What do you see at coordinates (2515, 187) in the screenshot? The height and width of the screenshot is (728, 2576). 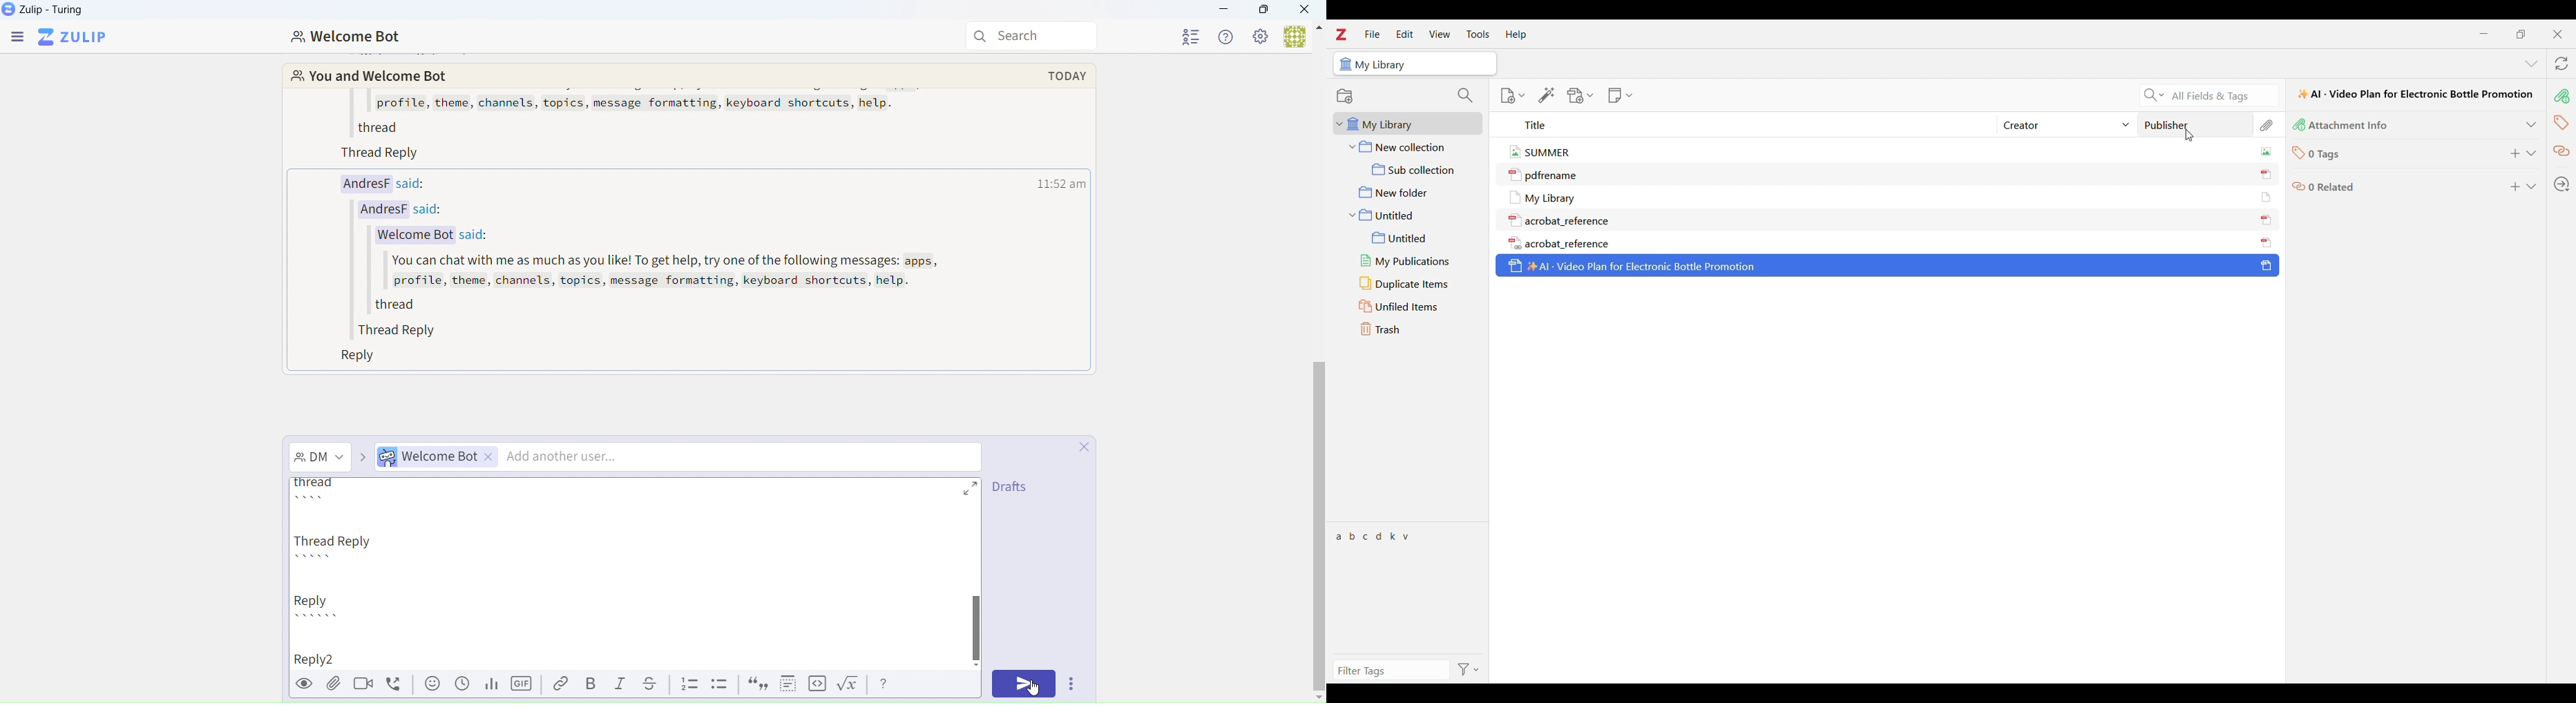 I see `Add Related` at bounding box center [2515, 187].